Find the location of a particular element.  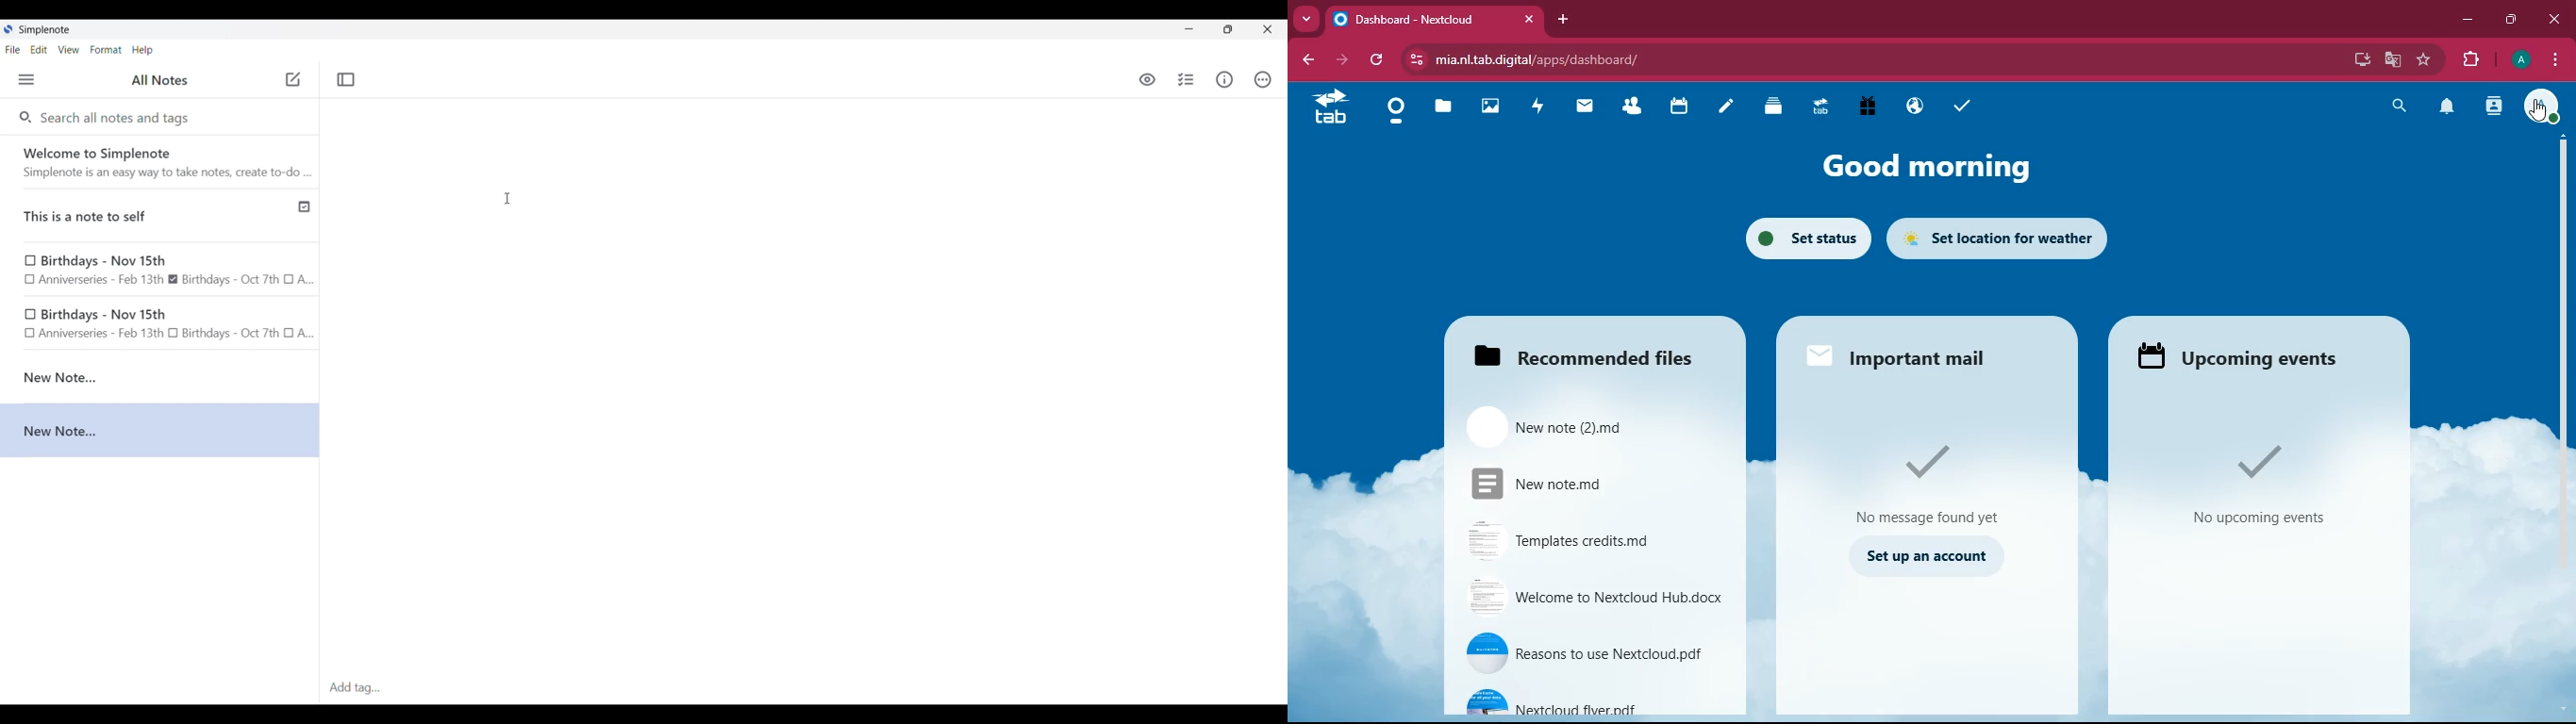

Edit menu is located at coordinates (40, 49).